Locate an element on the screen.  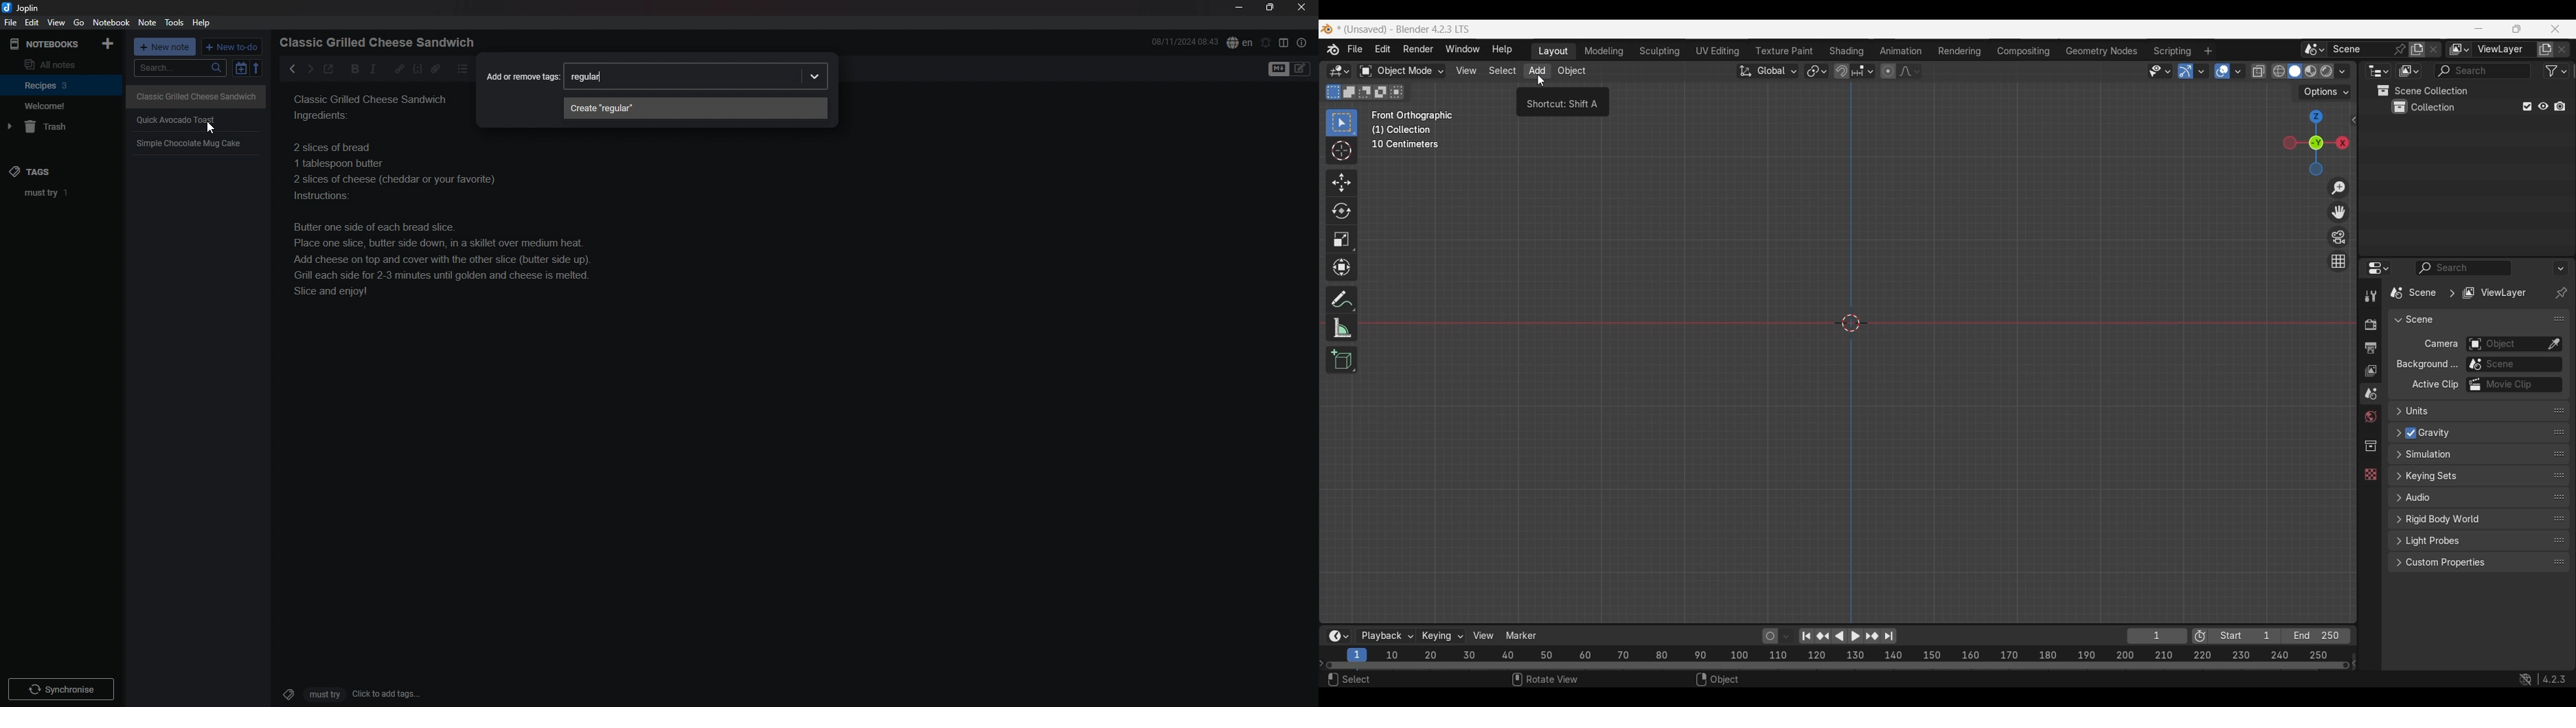
new note is located at coordinates (166, 48).